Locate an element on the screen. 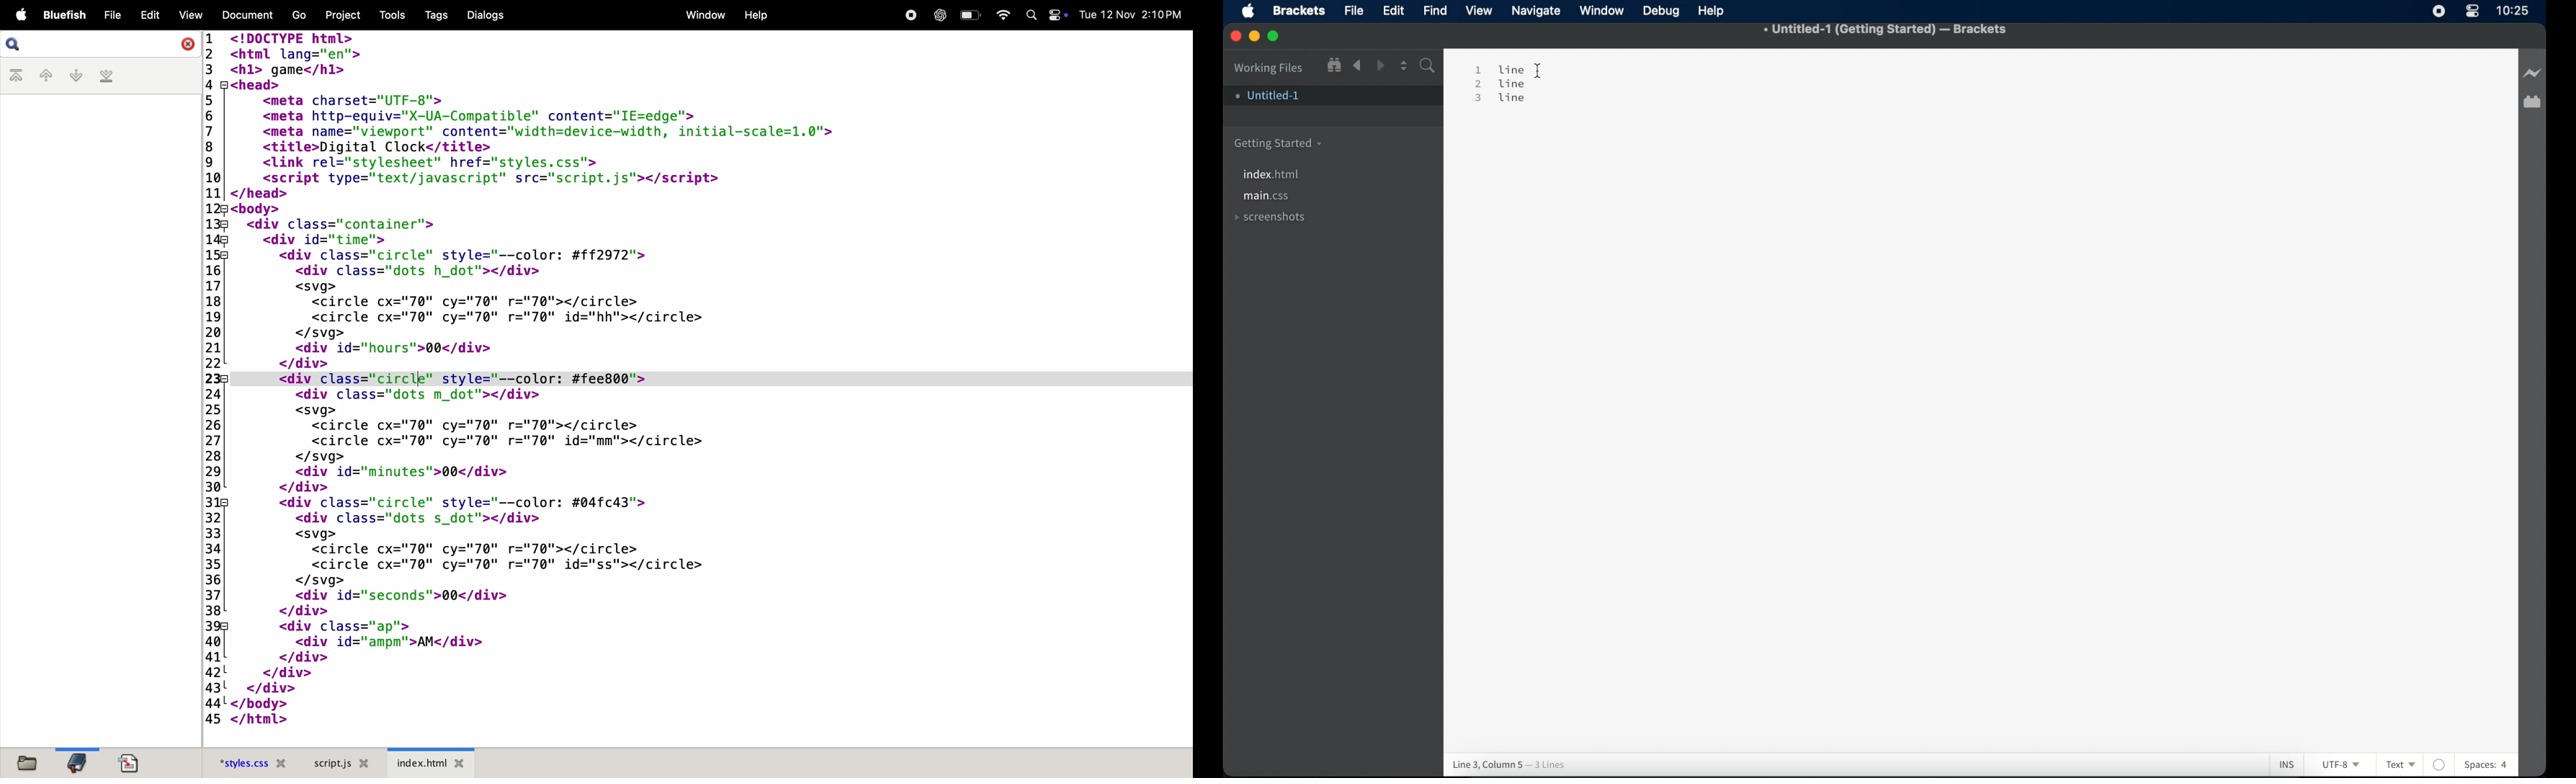 This screenshot has height=784, width=2576. Toggle is located at coordinates (1059, 15).